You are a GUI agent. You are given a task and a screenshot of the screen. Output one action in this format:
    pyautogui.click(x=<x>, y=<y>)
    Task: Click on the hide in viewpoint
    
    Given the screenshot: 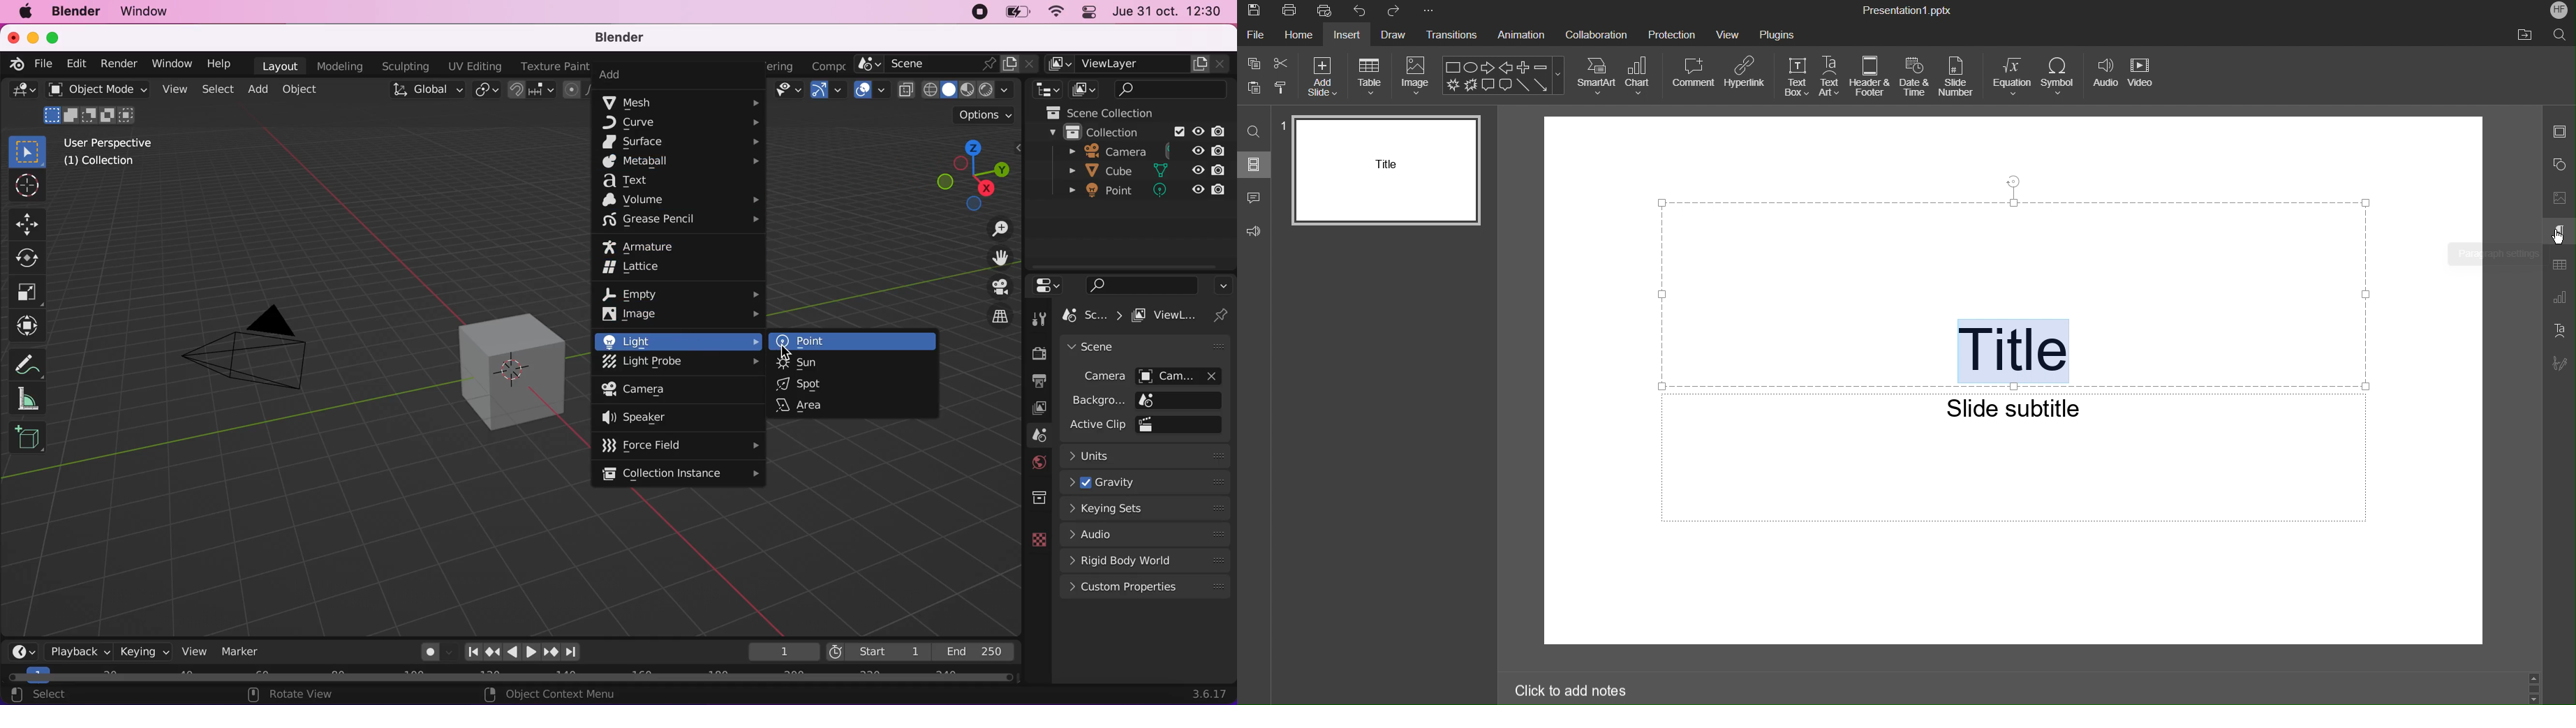 What is the action you would take?
    pyautogui.click(x=1196, y=191)
    